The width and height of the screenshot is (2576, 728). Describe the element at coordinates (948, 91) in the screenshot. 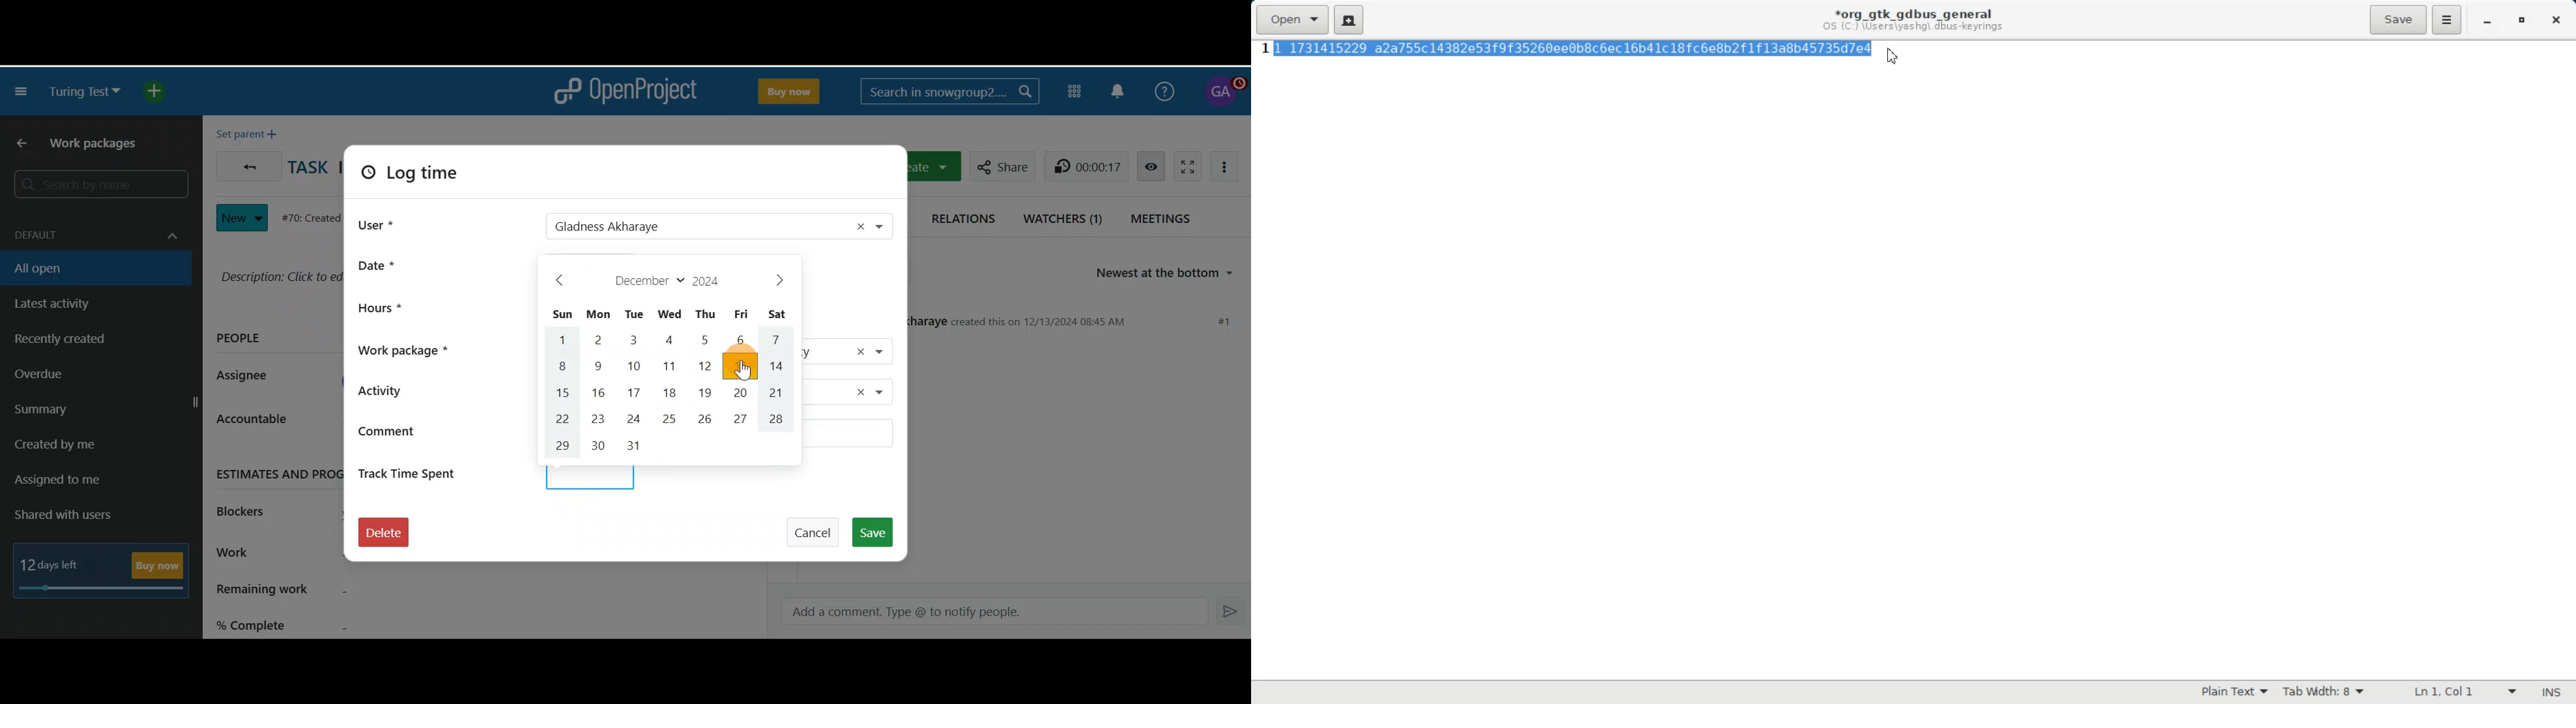

I see `Search in snowgroup2.. ` at that location.